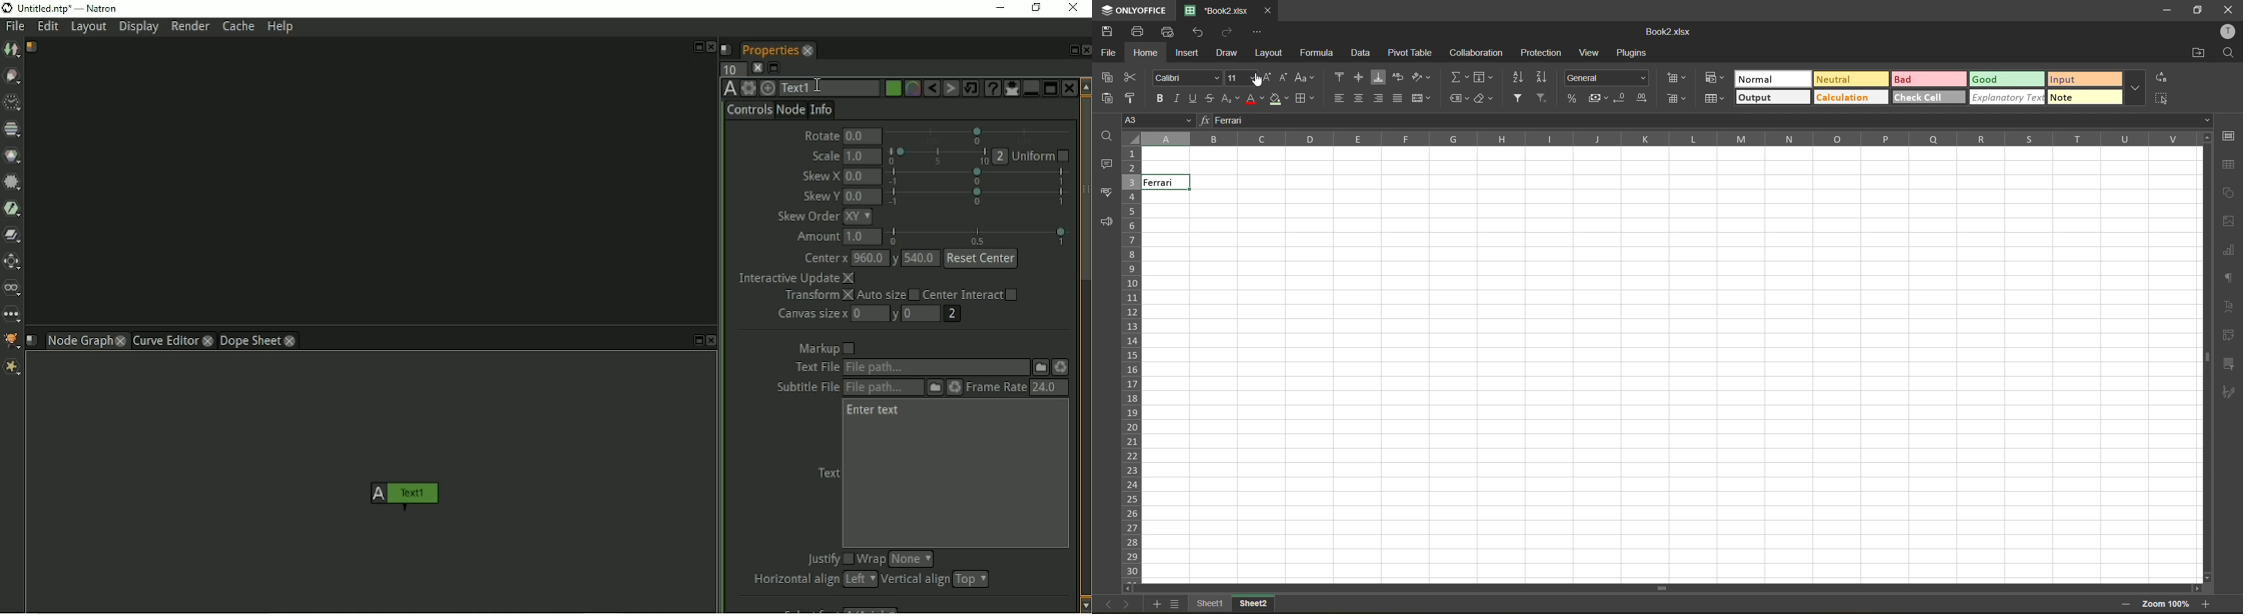  What do you see at coordinates (2169, 9) in the screenshot?
I see `minimize` at bounding box center [2169, 9].